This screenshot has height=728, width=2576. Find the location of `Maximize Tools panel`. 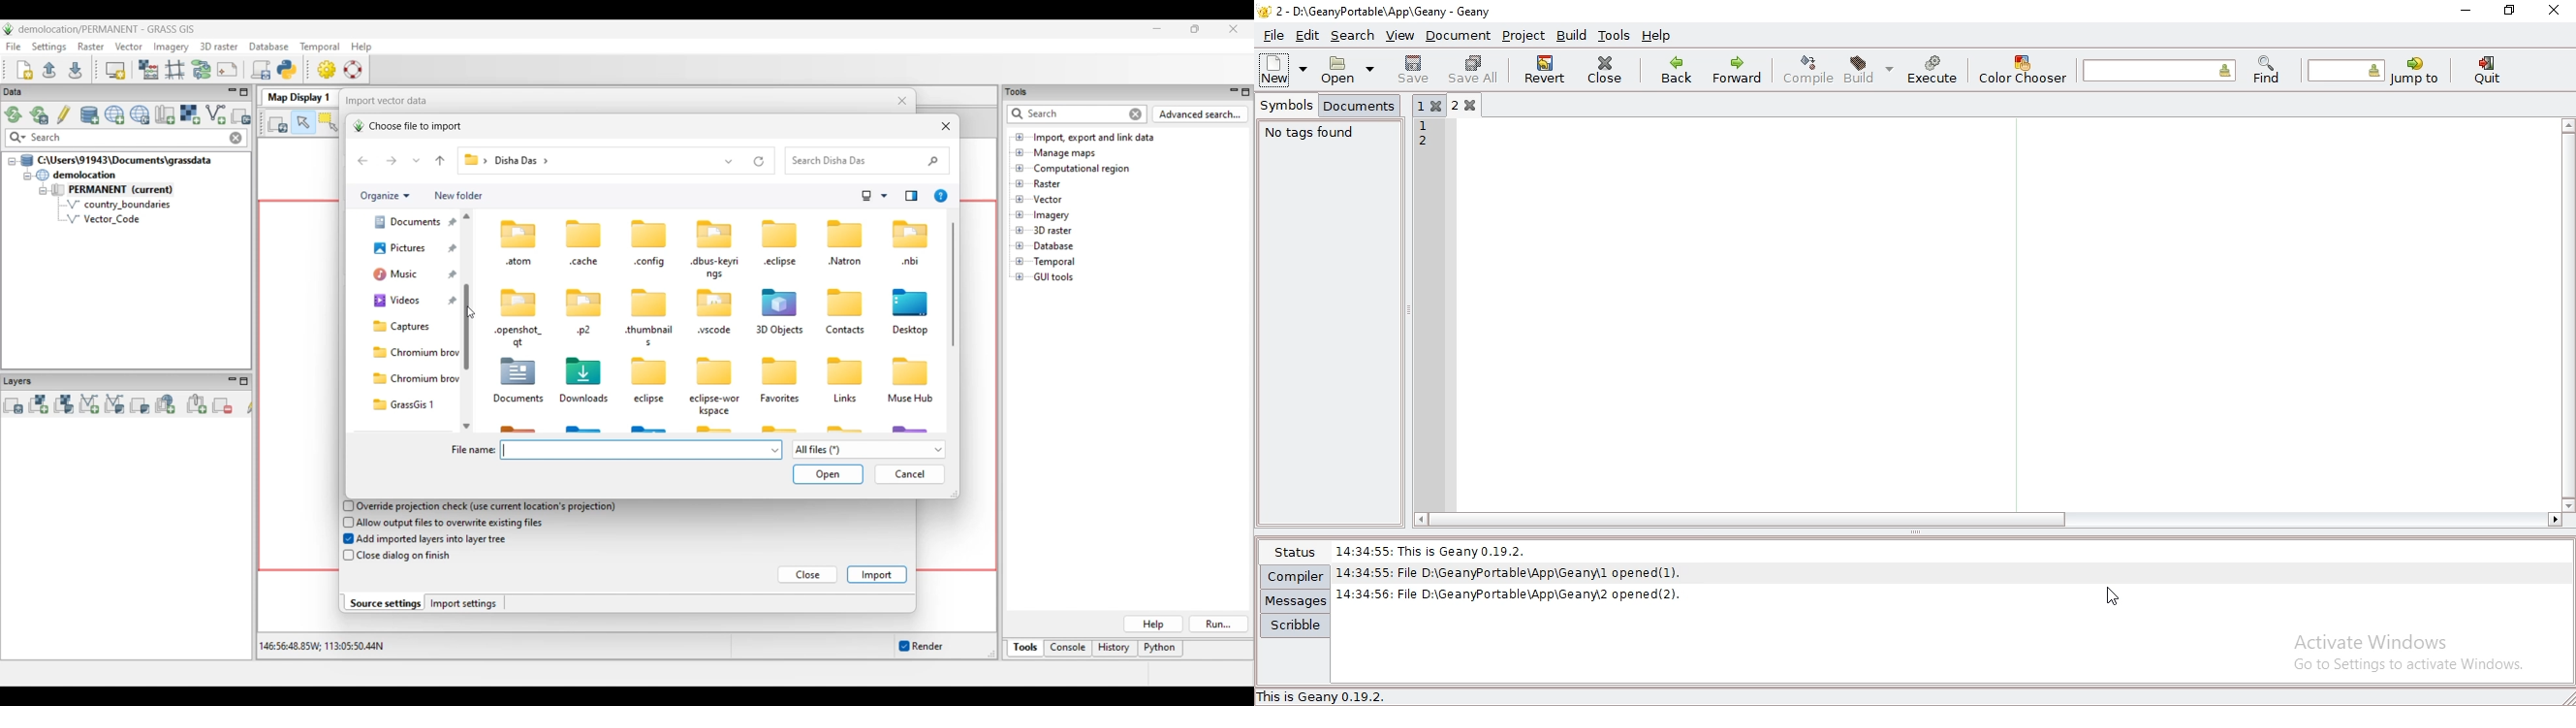

Maximize Tools panel is located at coordinates (1246, 92).